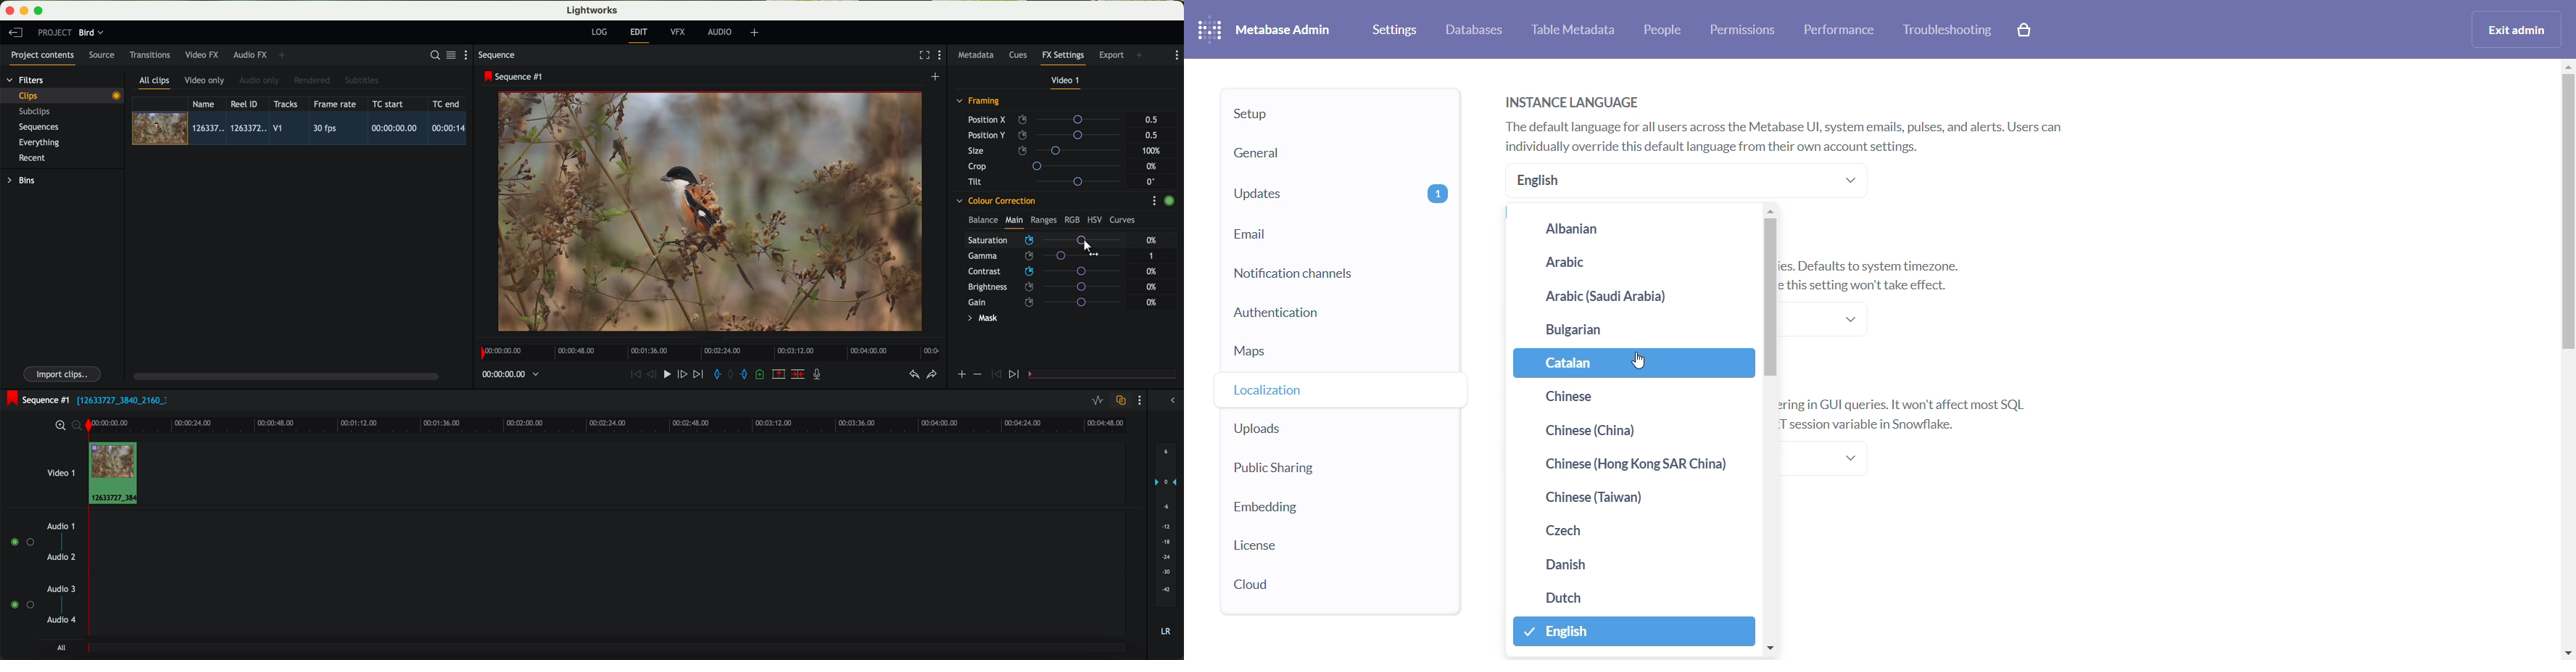  Describe the element at coordinates (1331, 354) in the screenshot. I see `maps` at that location.